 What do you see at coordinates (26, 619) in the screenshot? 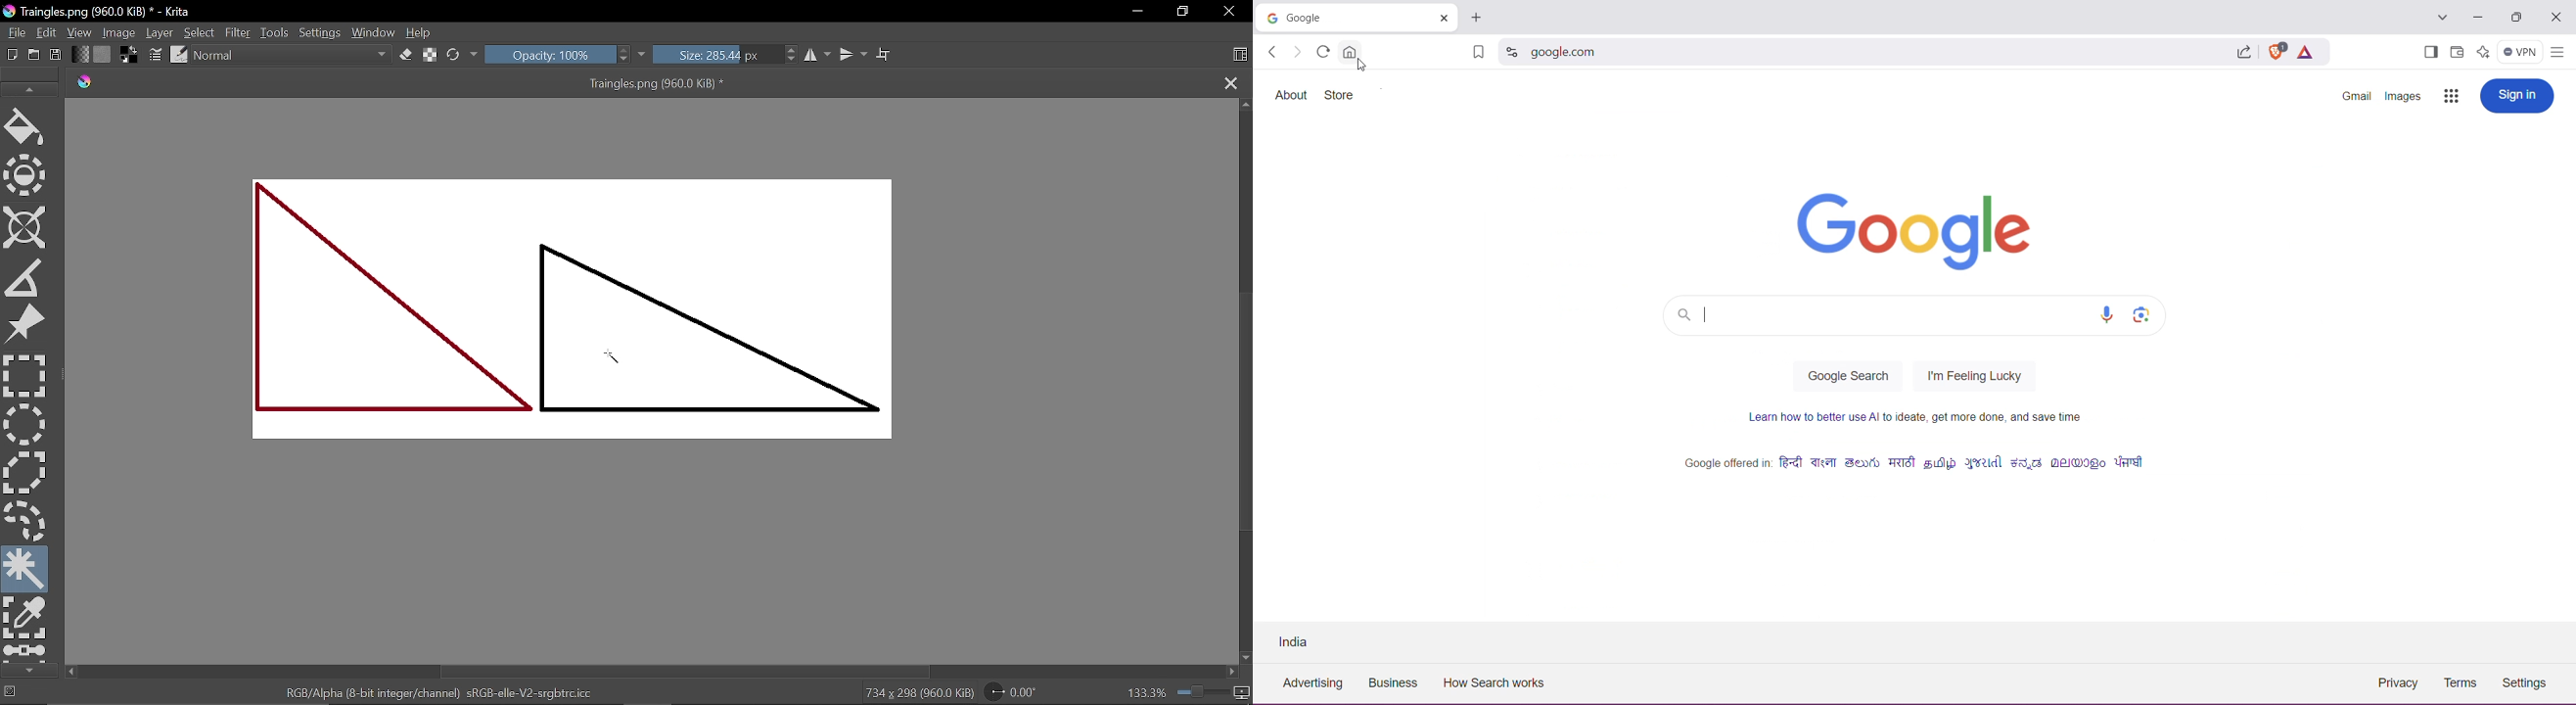
I see `Select by color tool` at bounding box center [26, 619].